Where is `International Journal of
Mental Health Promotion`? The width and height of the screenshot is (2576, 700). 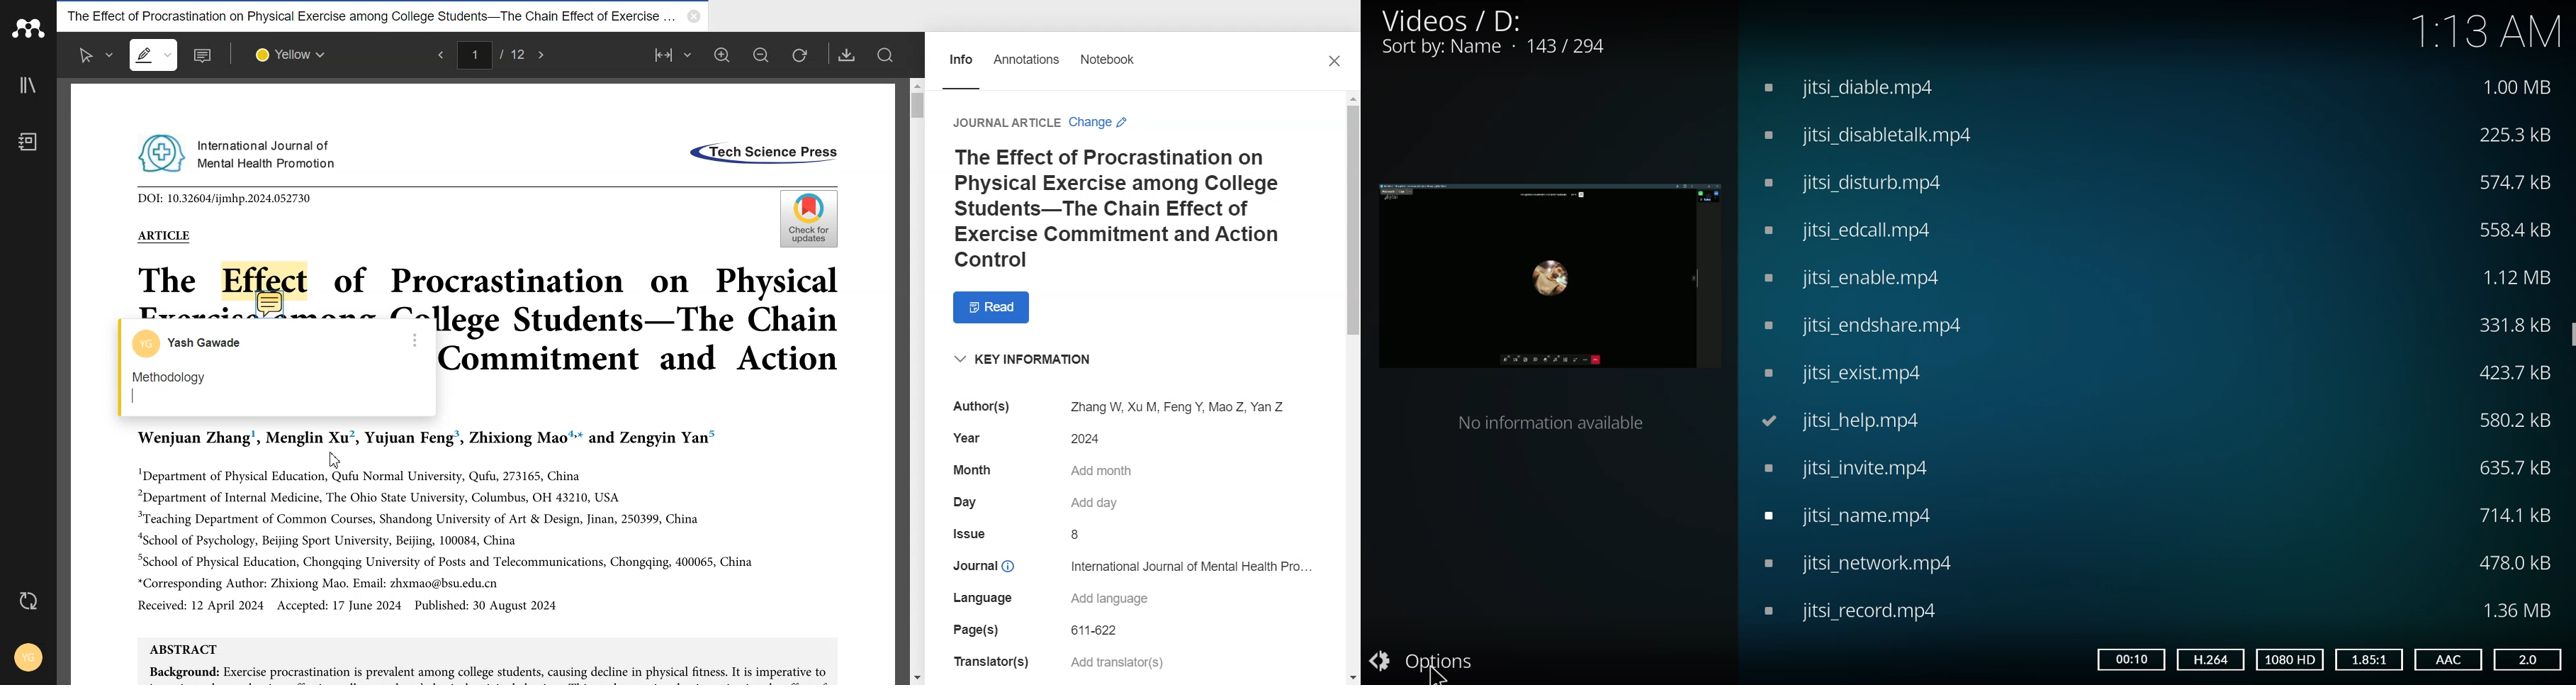 International Journal of
Mental Health Promotion is located at coordinates (240, 152).